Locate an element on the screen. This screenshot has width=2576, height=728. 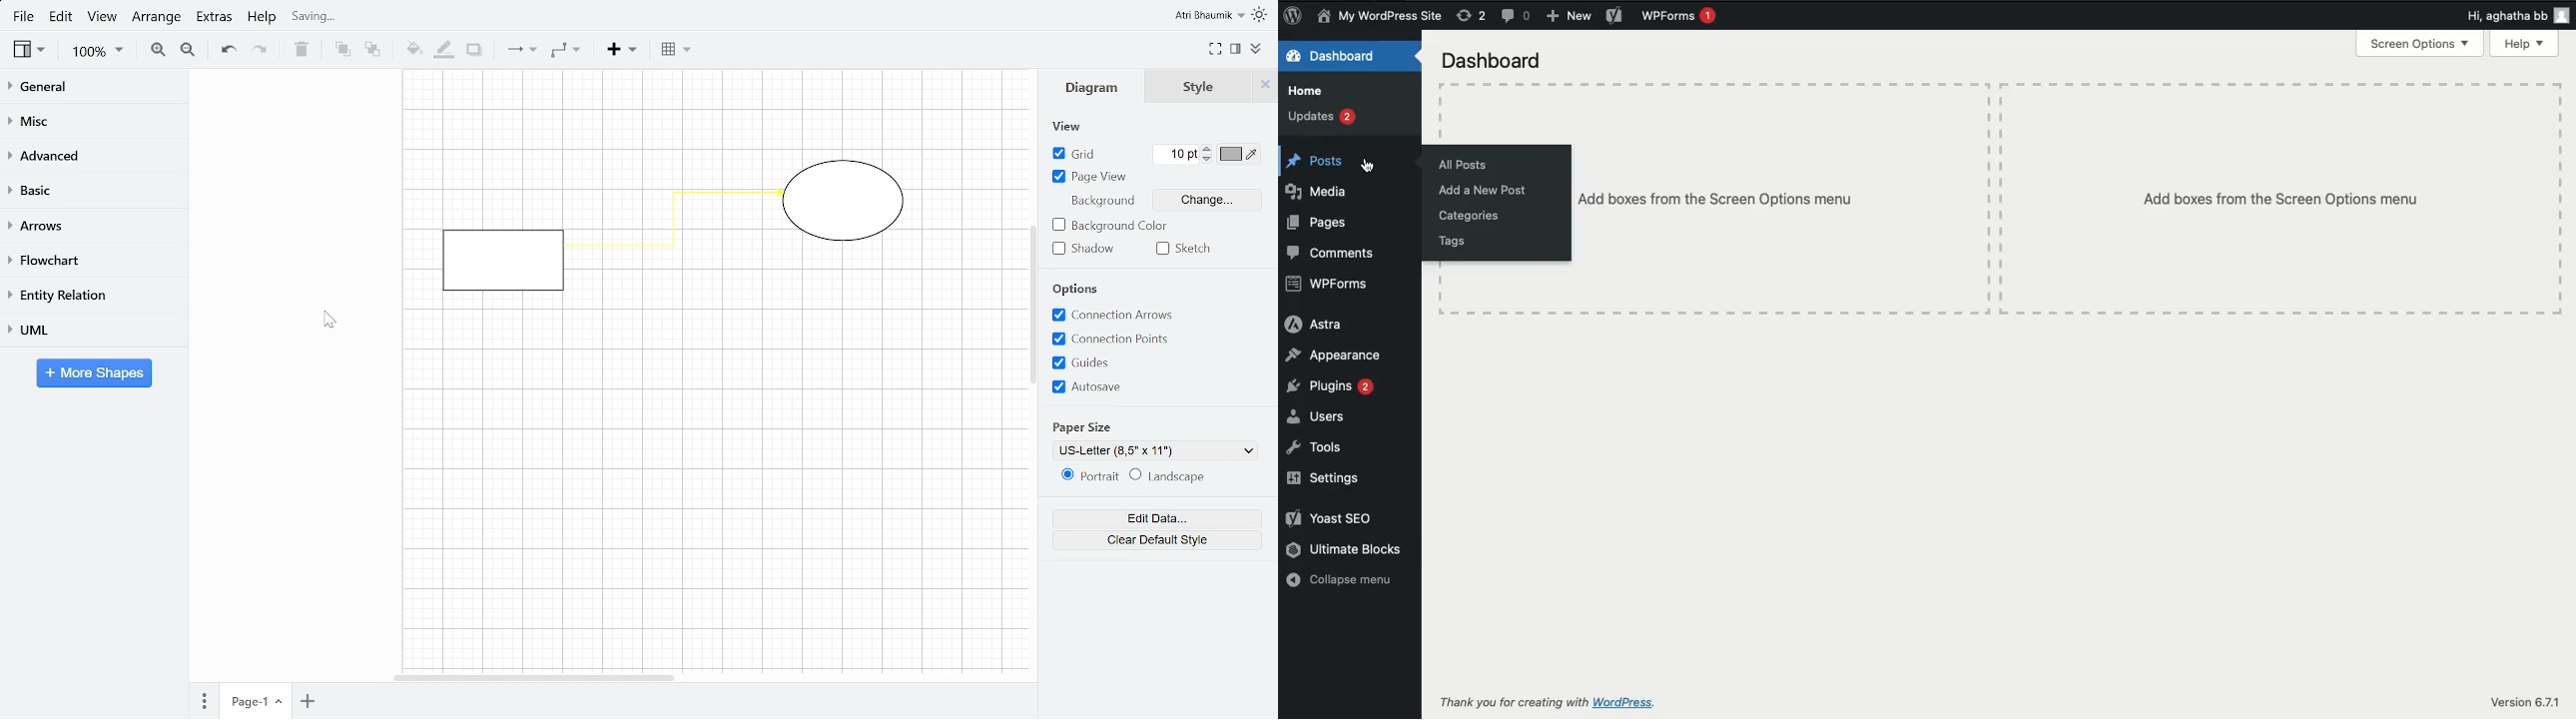
Grid color is located at coordinates (1236, 153).